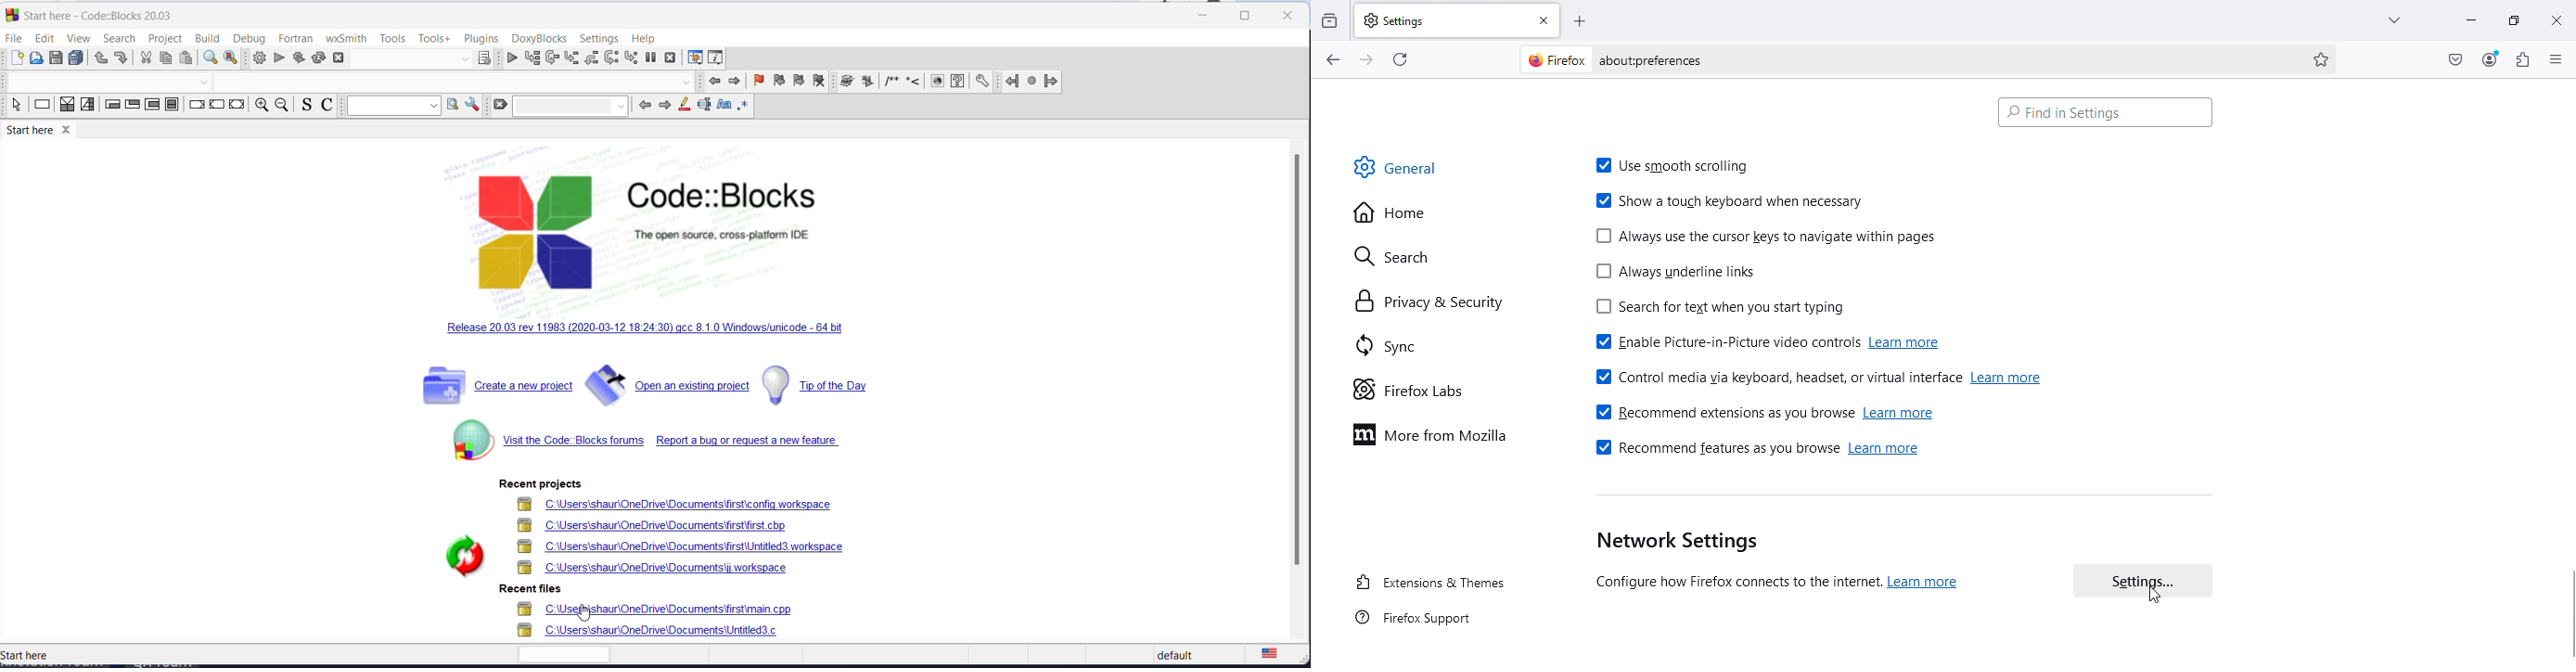 The image size is (2576, 672). I want to click on Control media via keyboard, headset or virtual interface, so click(1775, 375).